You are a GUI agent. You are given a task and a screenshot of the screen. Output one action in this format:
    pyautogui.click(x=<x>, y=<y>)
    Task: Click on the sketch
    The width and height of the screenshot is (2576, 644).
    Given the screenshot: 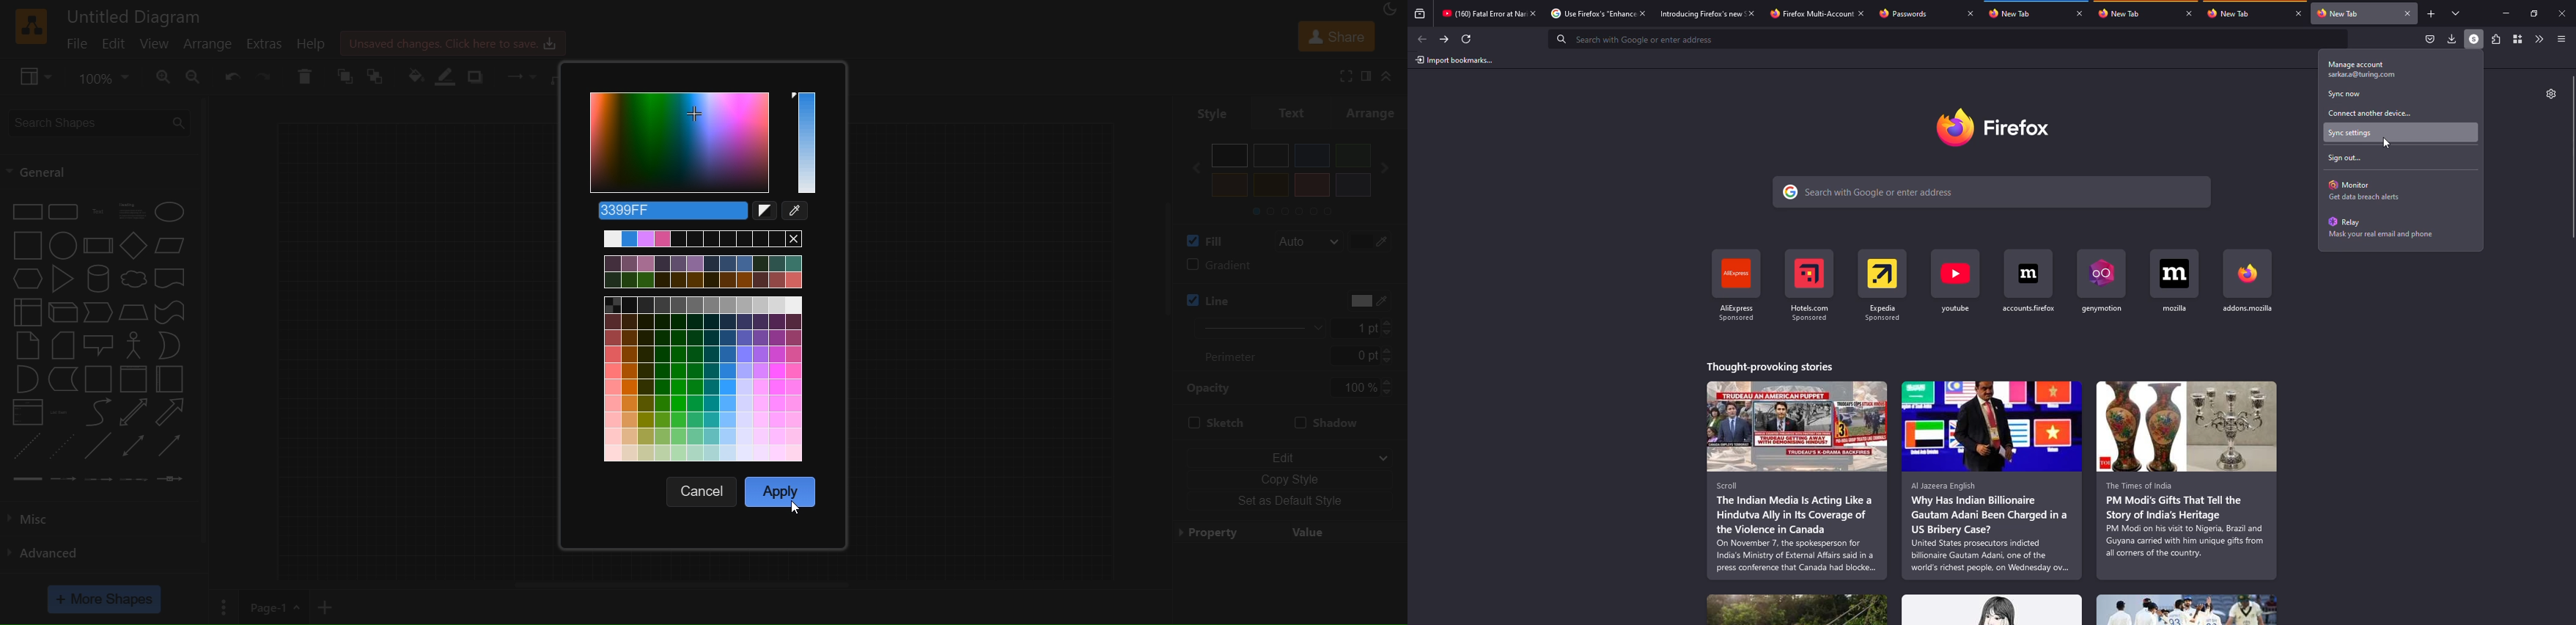 What is the action you would take?
    pyautogui.click(x=1215, y=424)
    